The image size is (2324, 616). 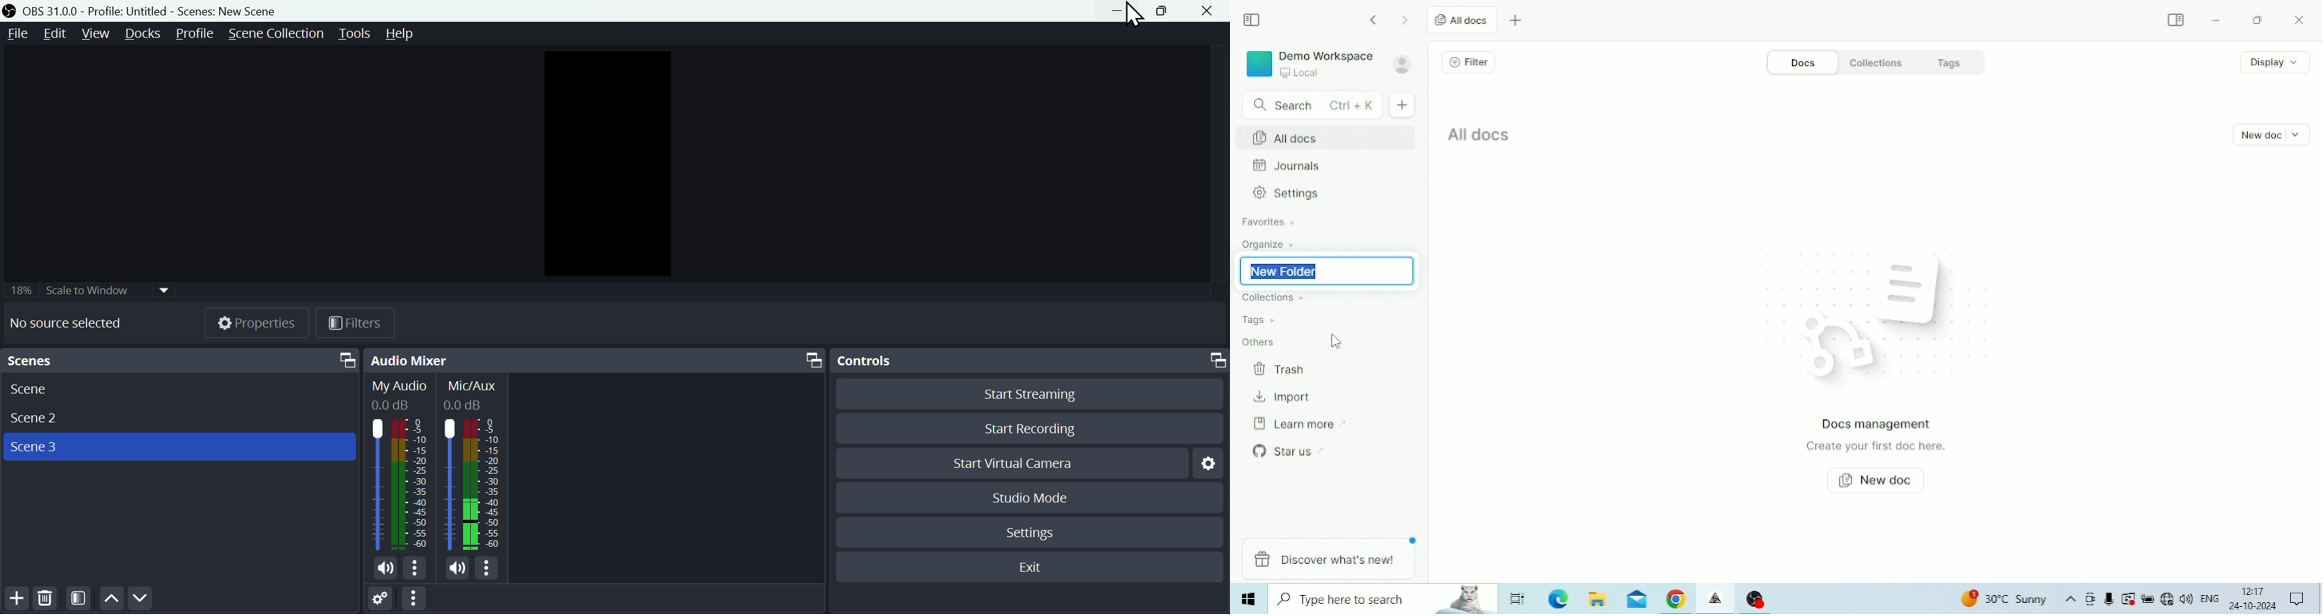 I want to click on Settings, so click(x=384, y=601).